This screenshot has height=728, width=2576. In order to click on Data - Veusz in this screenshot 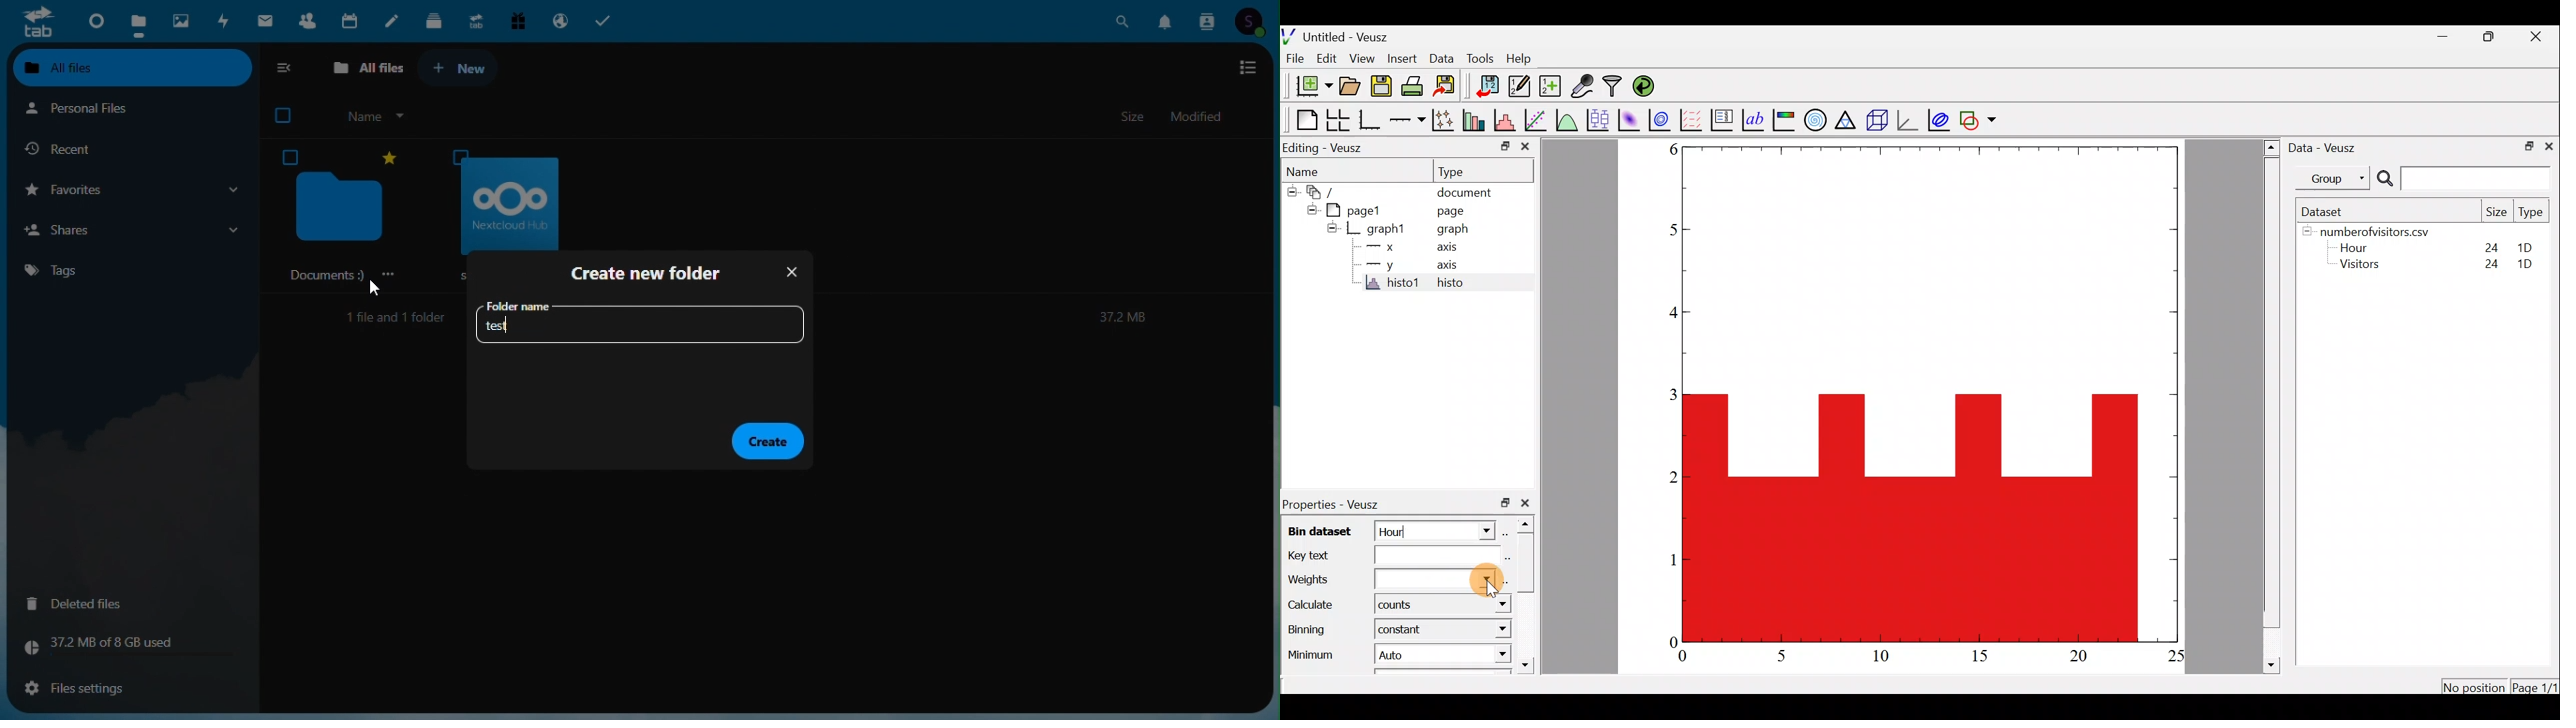, I will do `click(2331, 150)`.